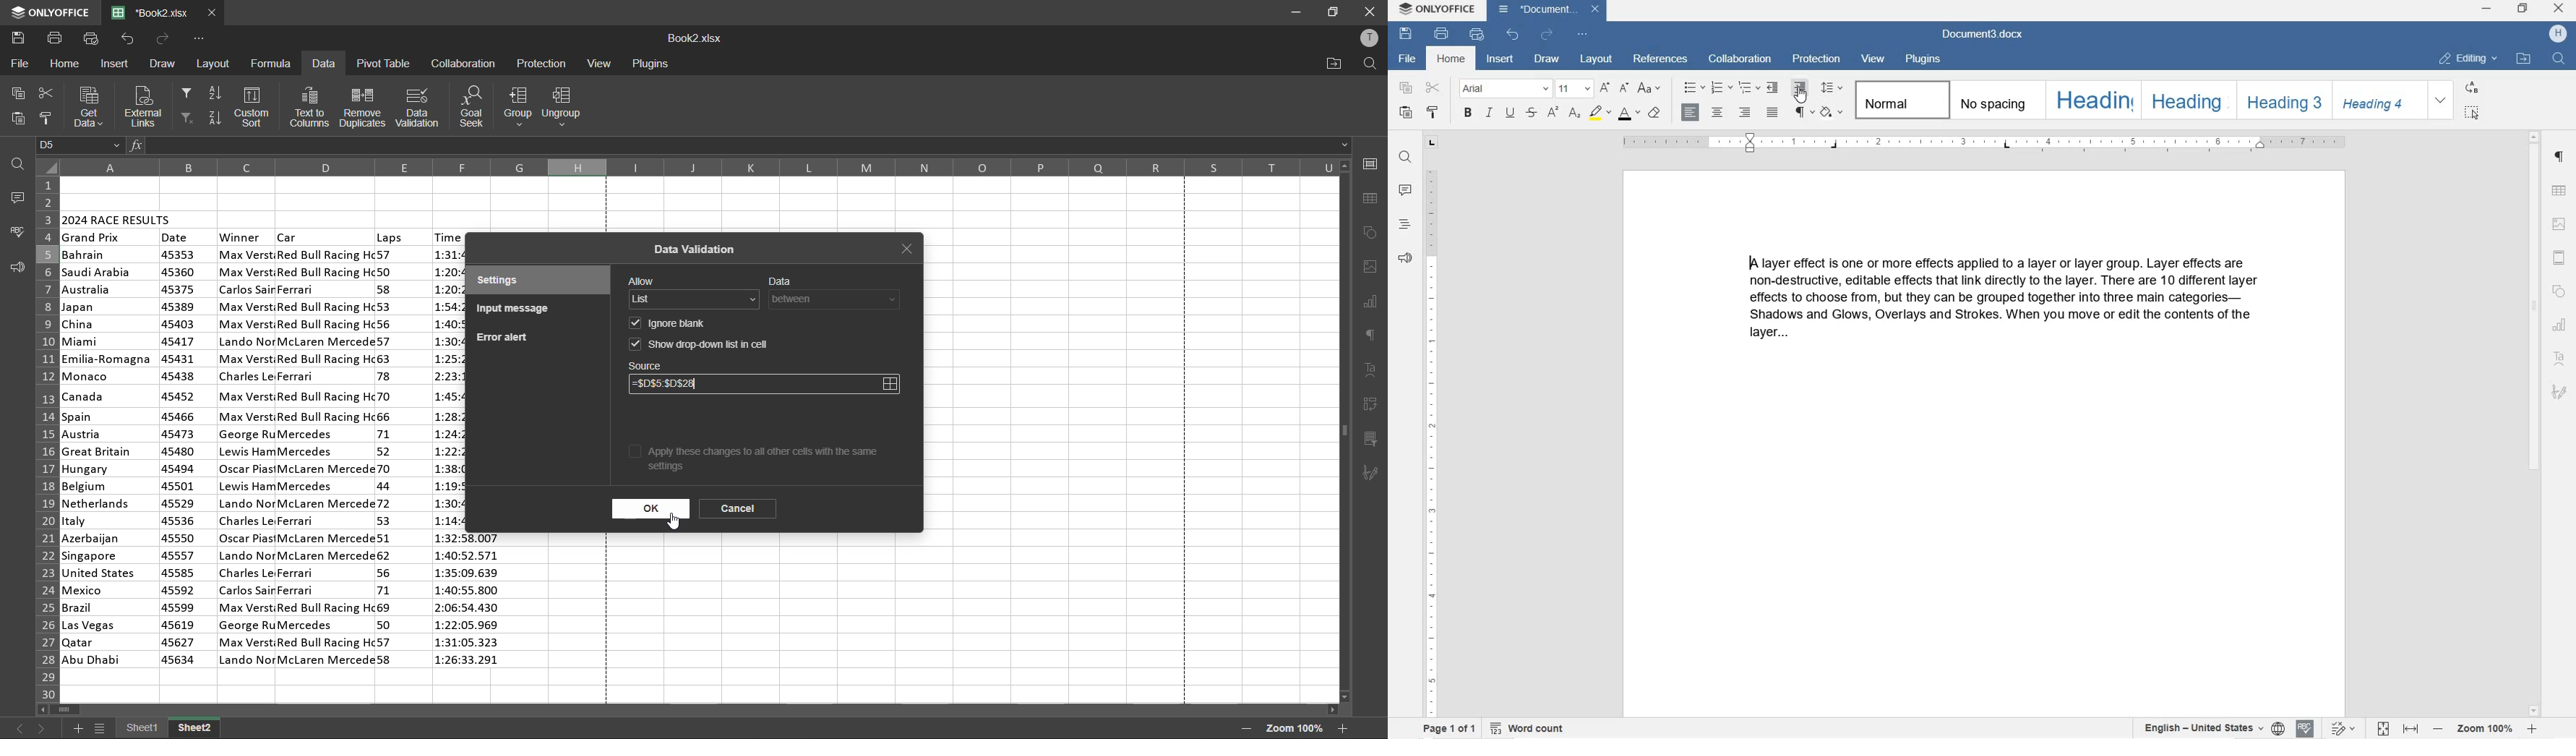 The width and height of the screenshot is (2576, 756). What do you see at coordinates (690, 712) in the screenshot?
I see `scrollbar` at bounding box center [690, 712].